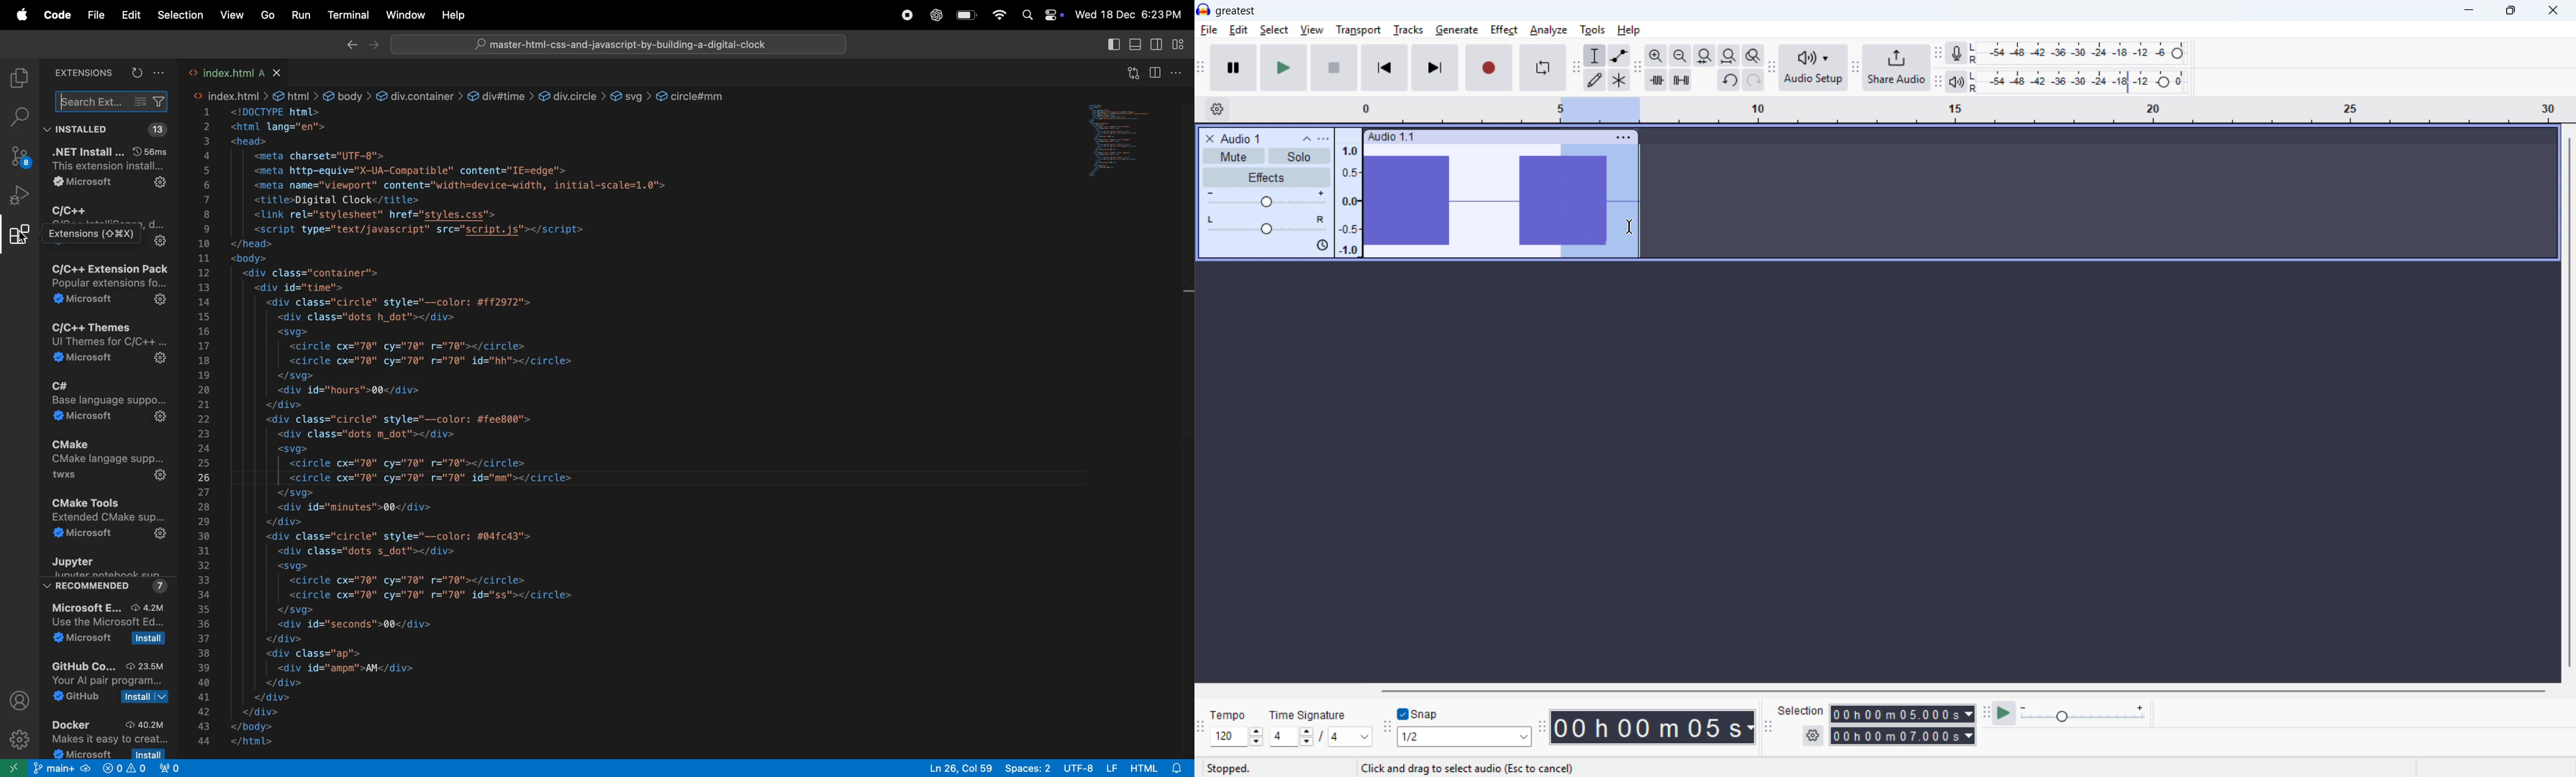 The image size is (2576, 784). I want to click on Select snapping , so click(1464, 736).